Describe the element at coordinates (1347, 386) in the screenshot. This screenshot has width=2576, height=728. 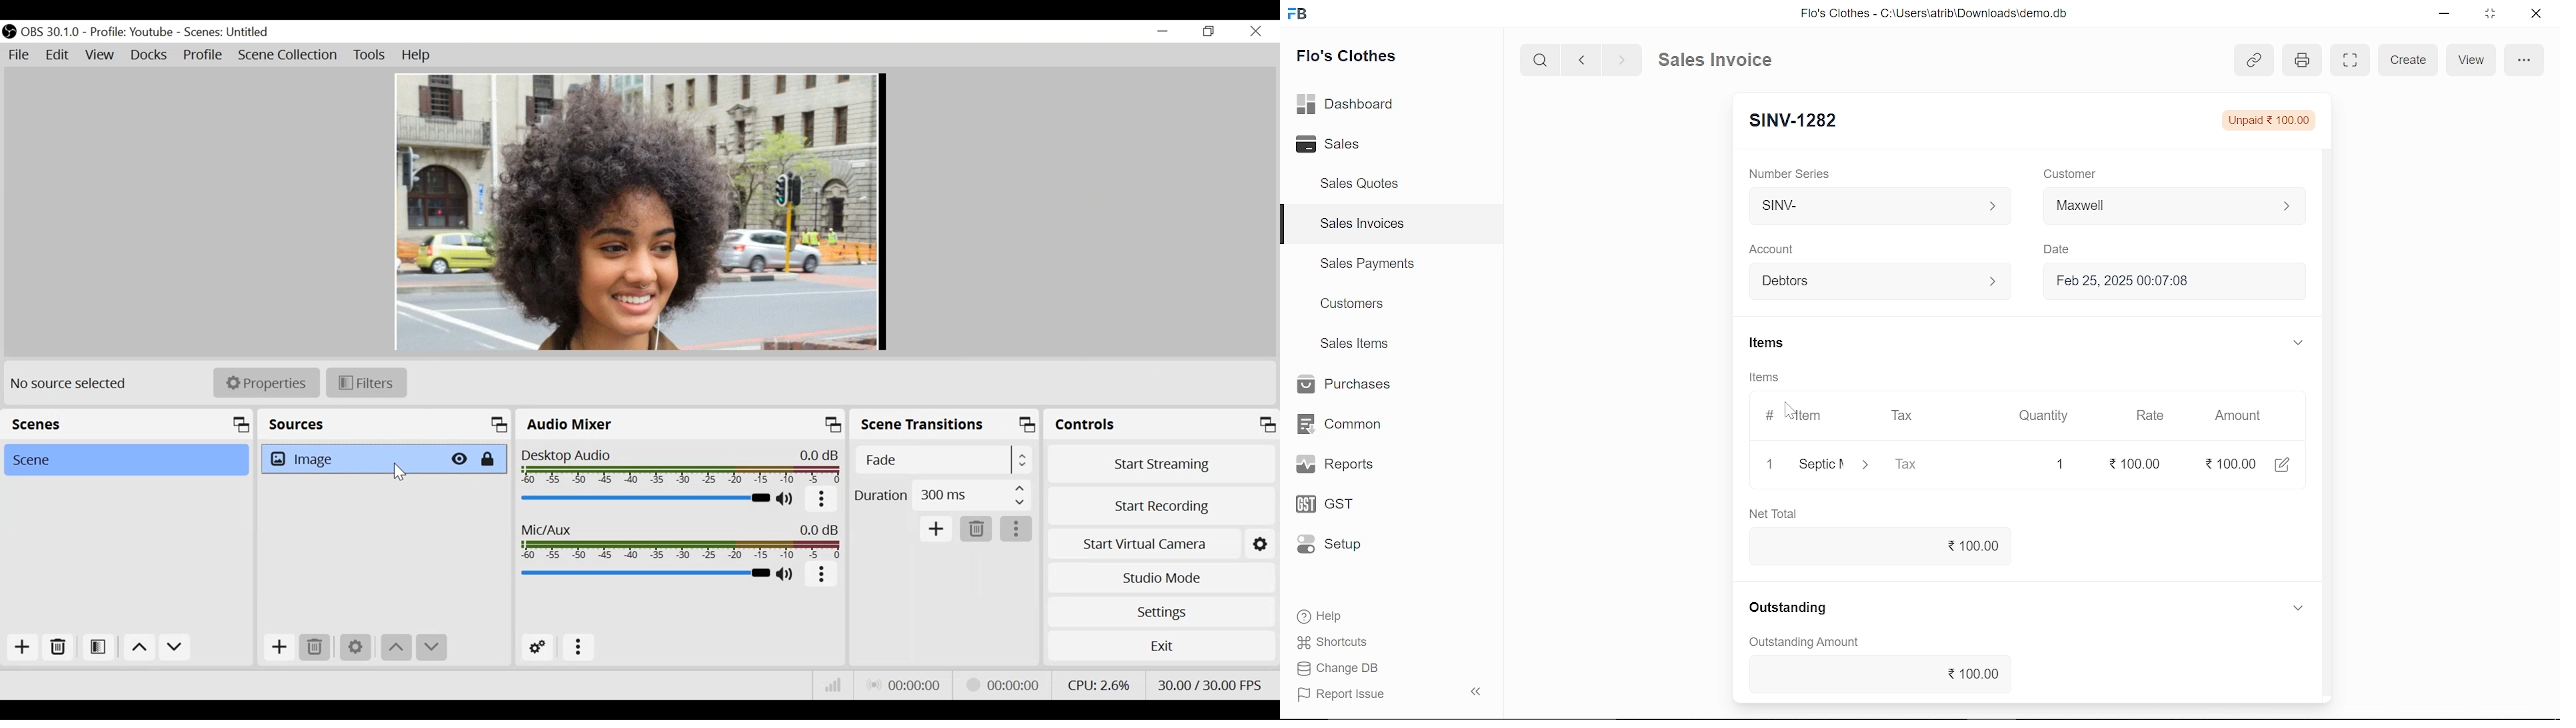
I see `Purchases` at that location.